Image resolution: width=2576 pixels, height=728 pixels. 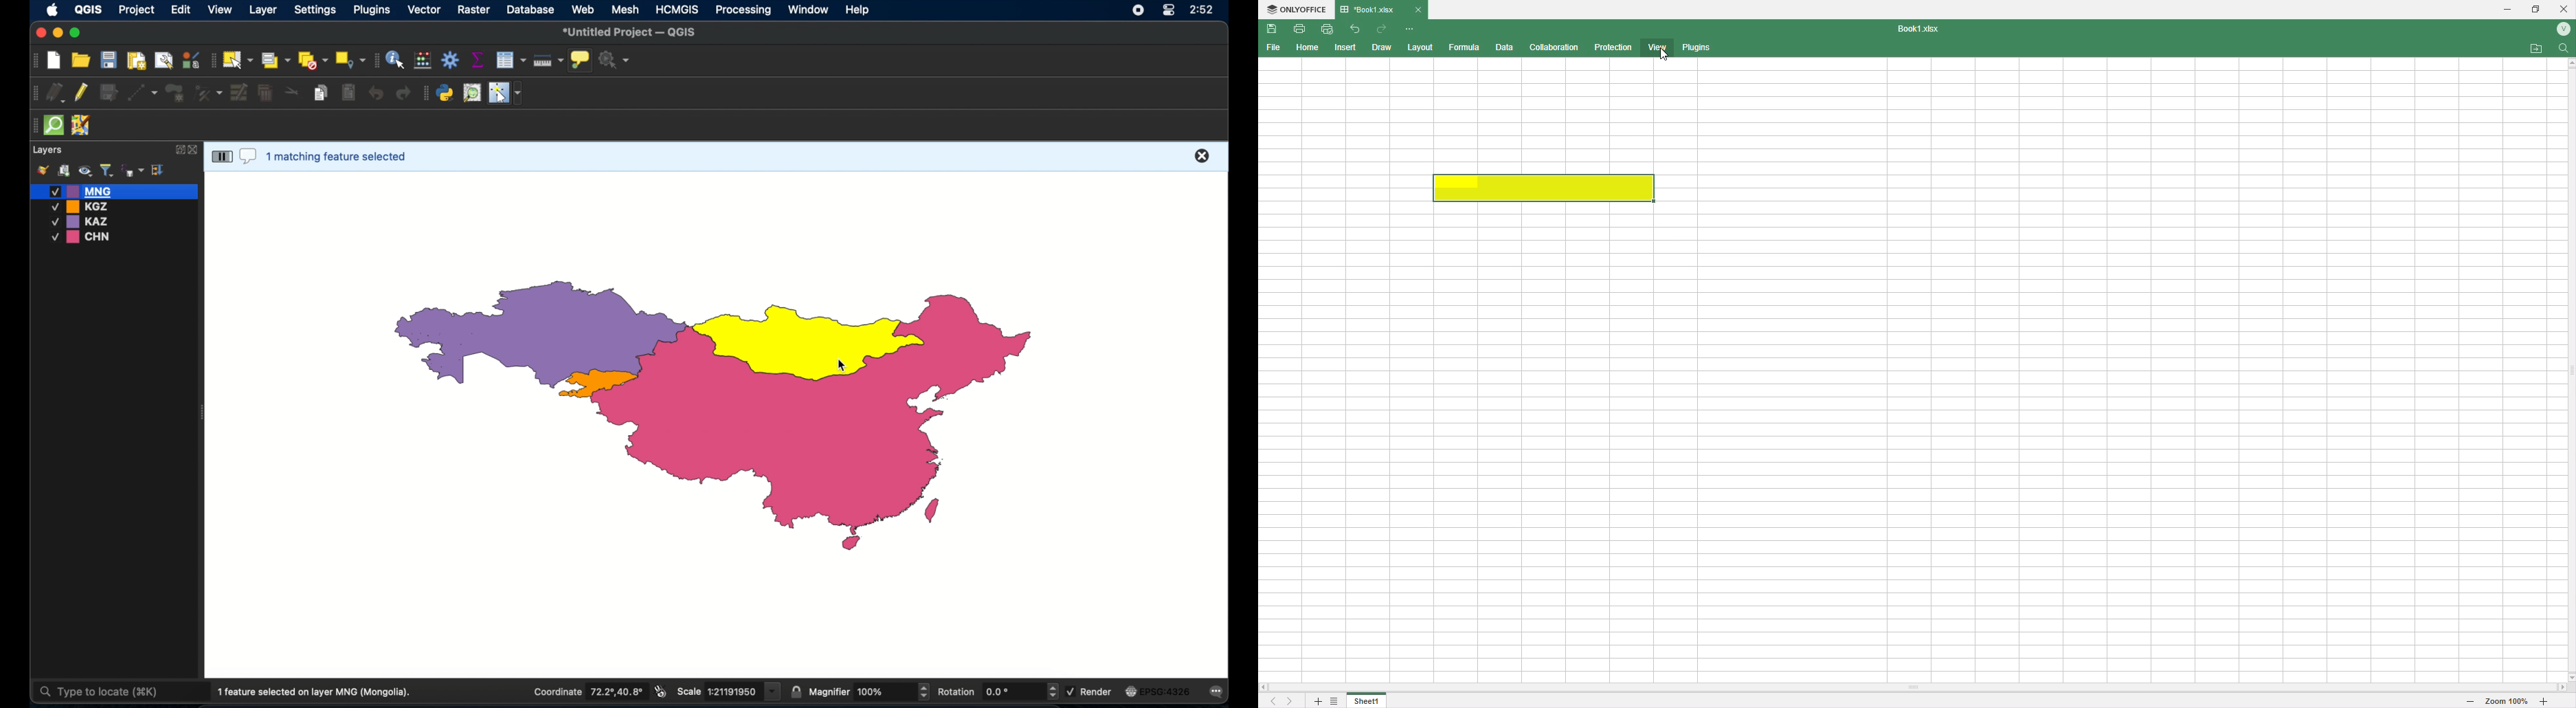 What do you see at coordinates (870, 692) in the screenshot?
I see `magnifier 100%` at bounding box center [870, 692].